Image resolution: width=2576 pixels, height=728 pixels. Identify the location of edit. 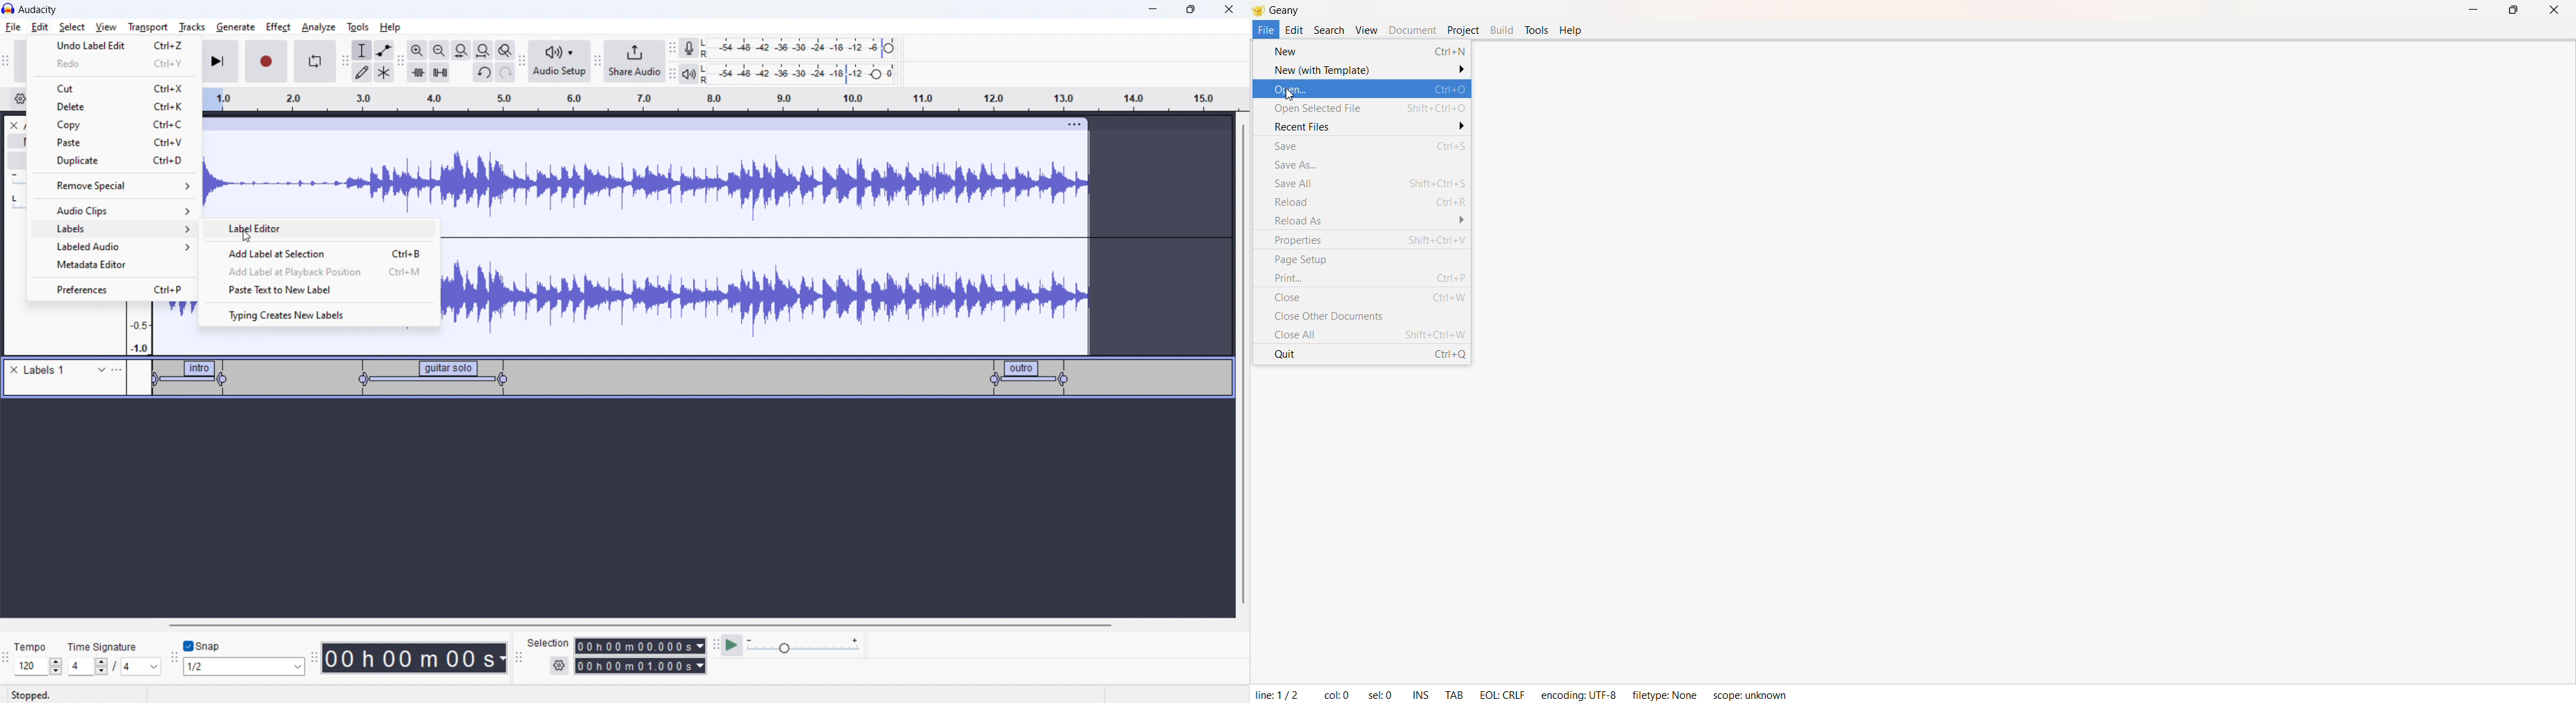
(40, 27).